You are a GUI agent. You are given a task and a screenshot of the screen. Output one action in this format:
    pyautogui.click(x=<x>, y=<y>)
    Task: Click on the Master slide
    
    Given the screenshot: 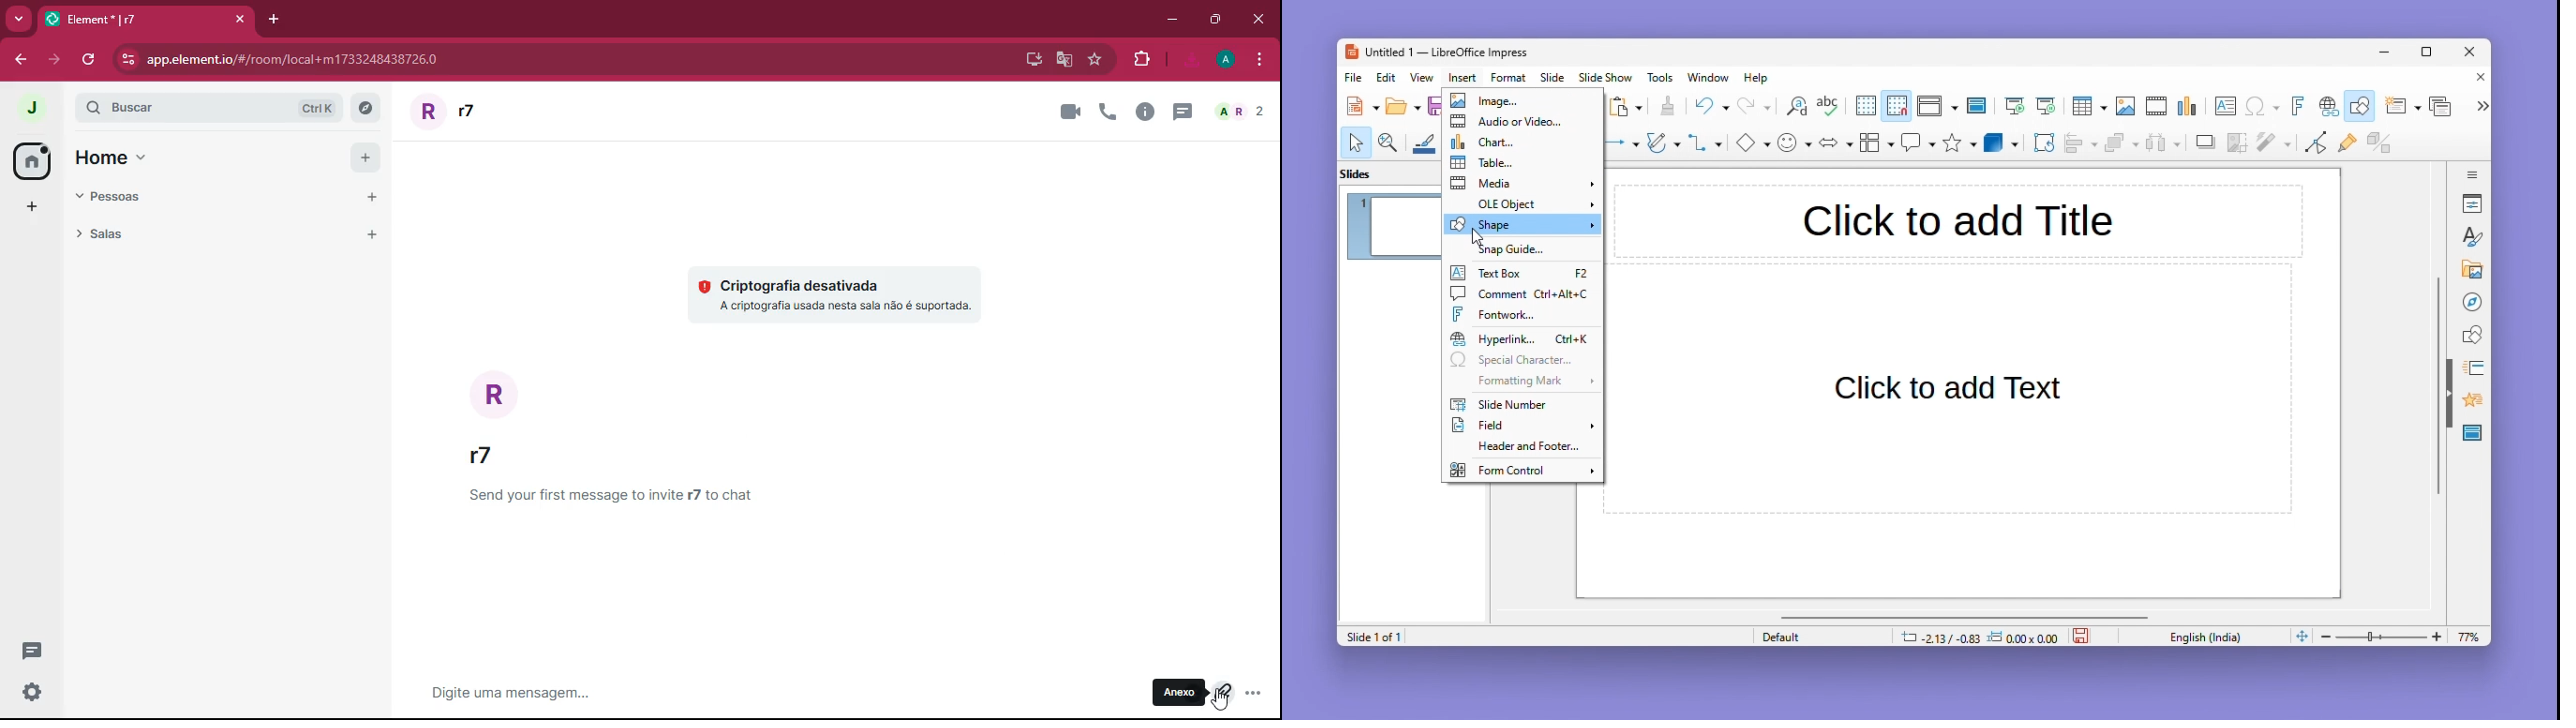 What is the action you would take?
    pyautogui.click(x=1979, y=105)
    